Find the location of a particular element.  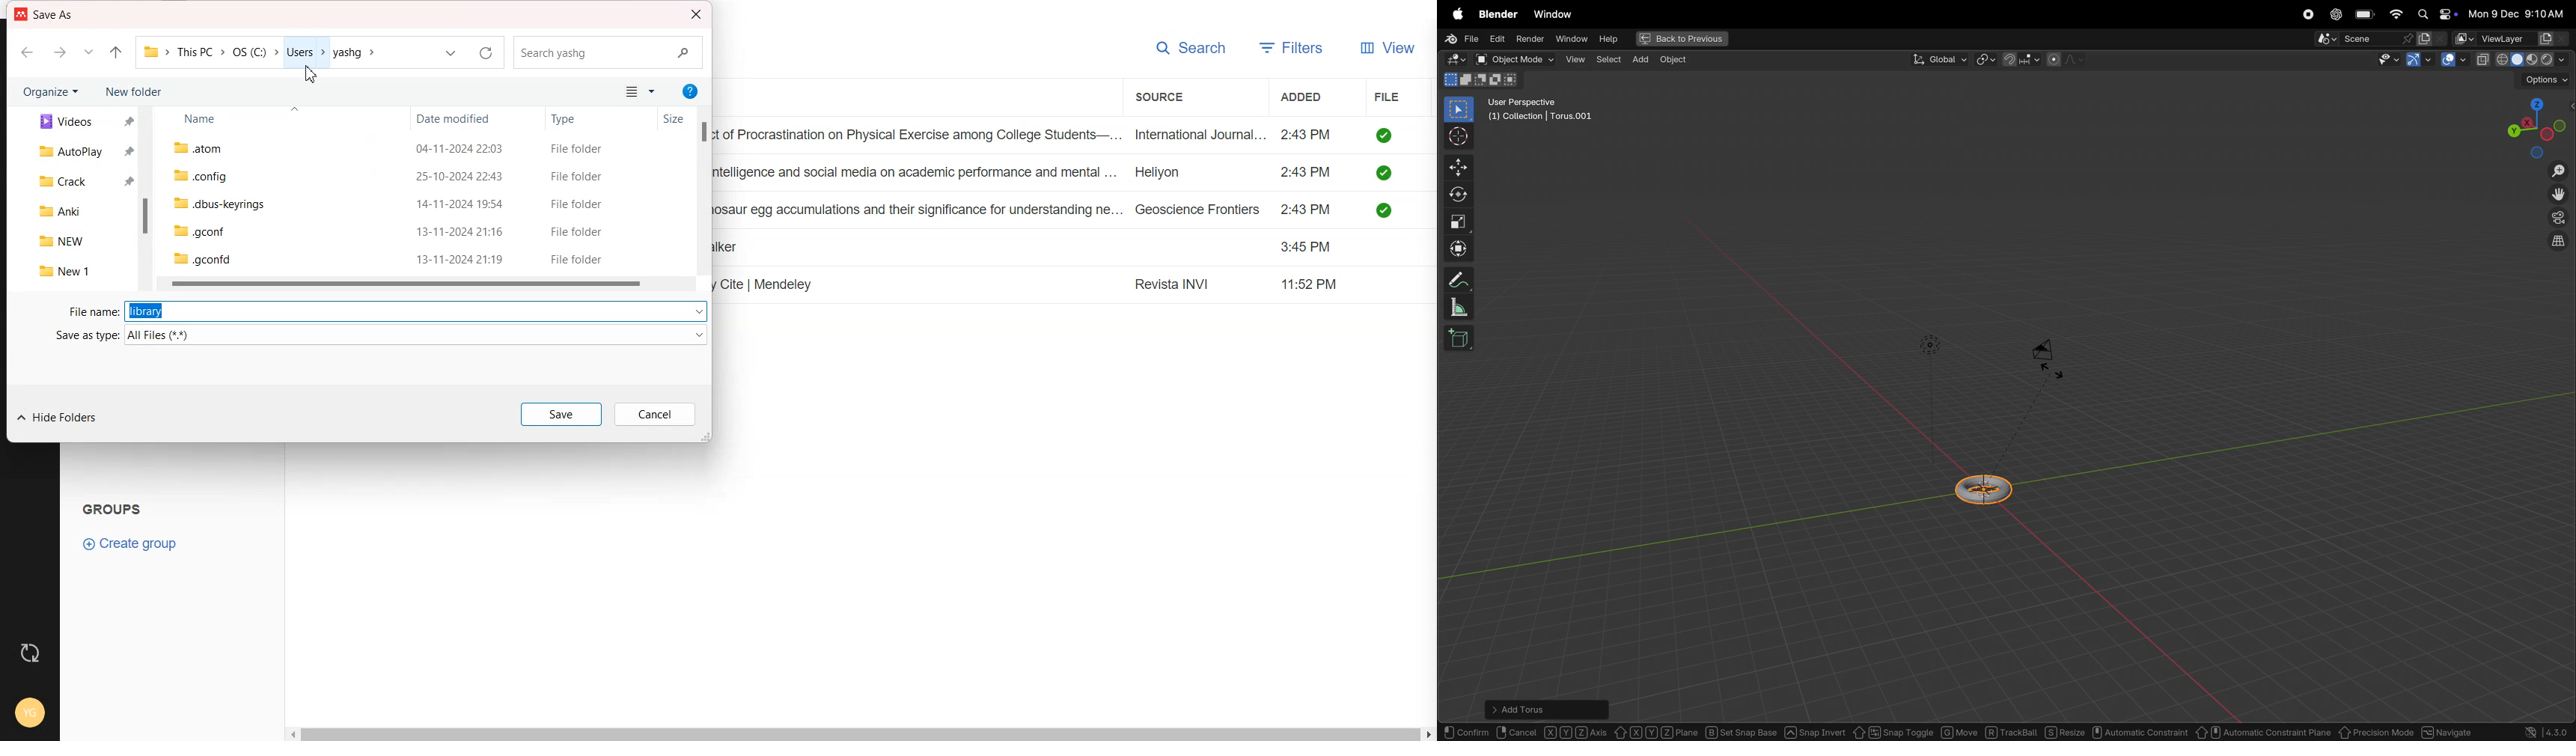

All Files (*.*) is located at coordinates (415, 335).